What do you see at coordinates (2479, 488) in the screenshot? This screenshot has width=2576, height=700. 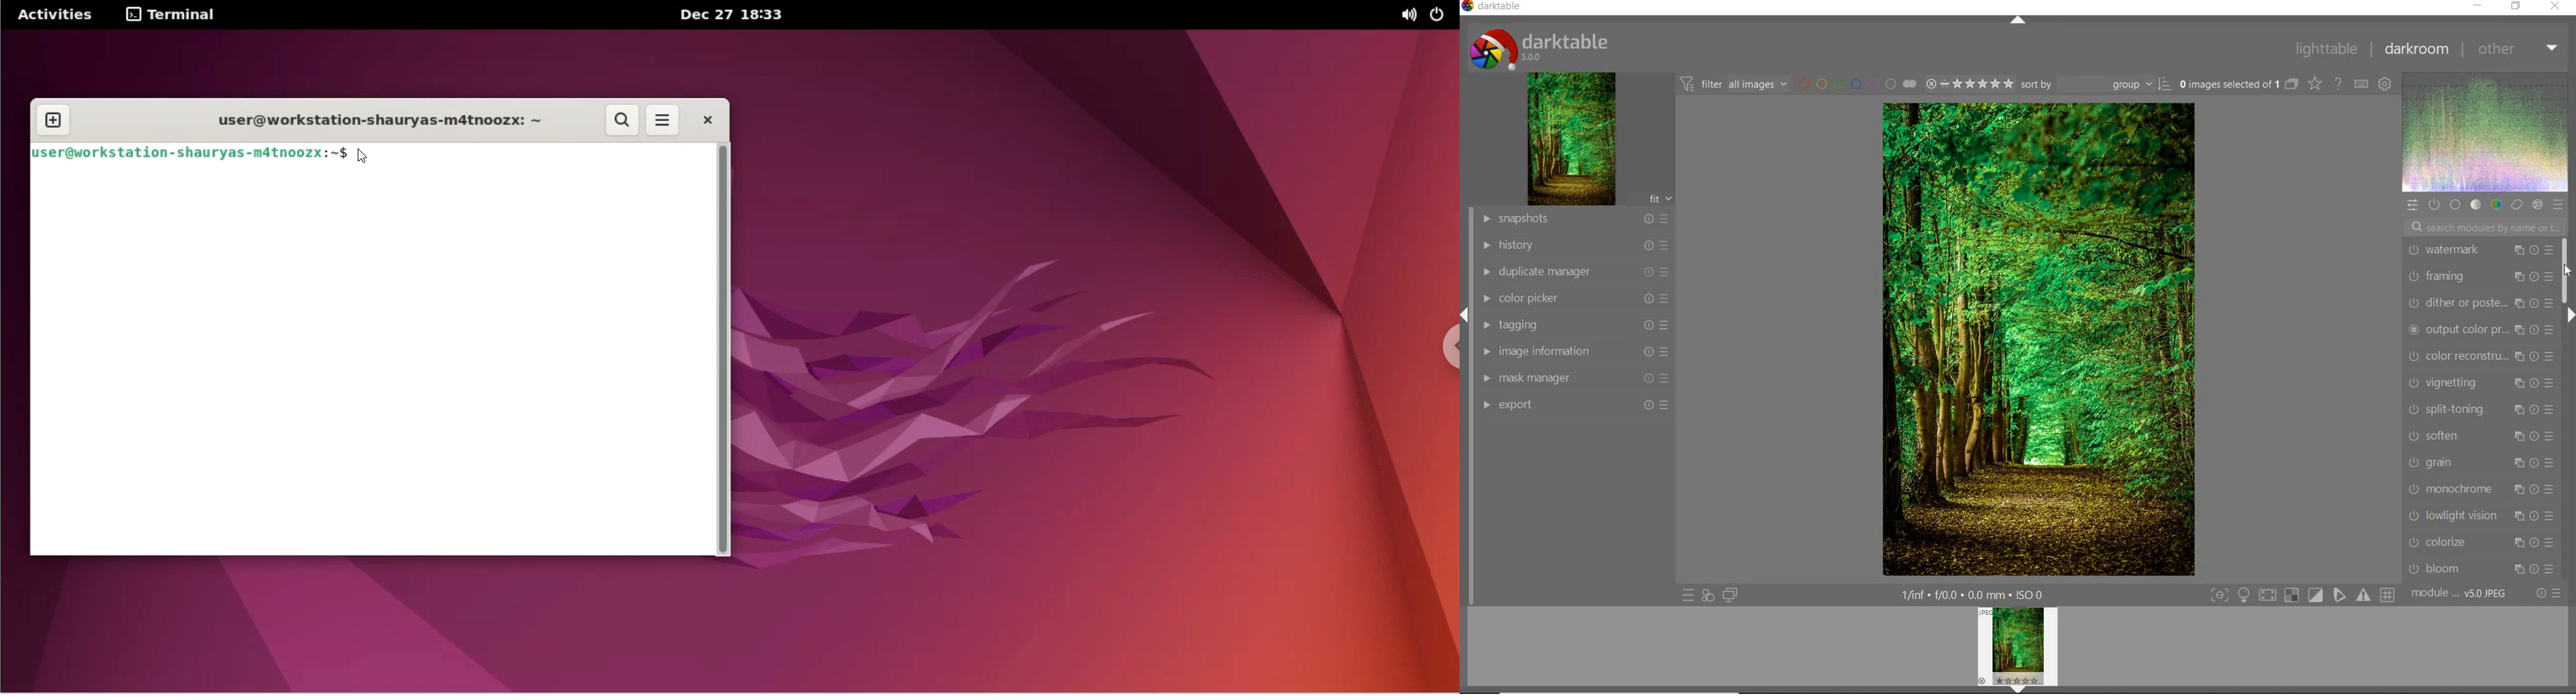 I see `MONOCHROME` at bounding box center [2479, 488].